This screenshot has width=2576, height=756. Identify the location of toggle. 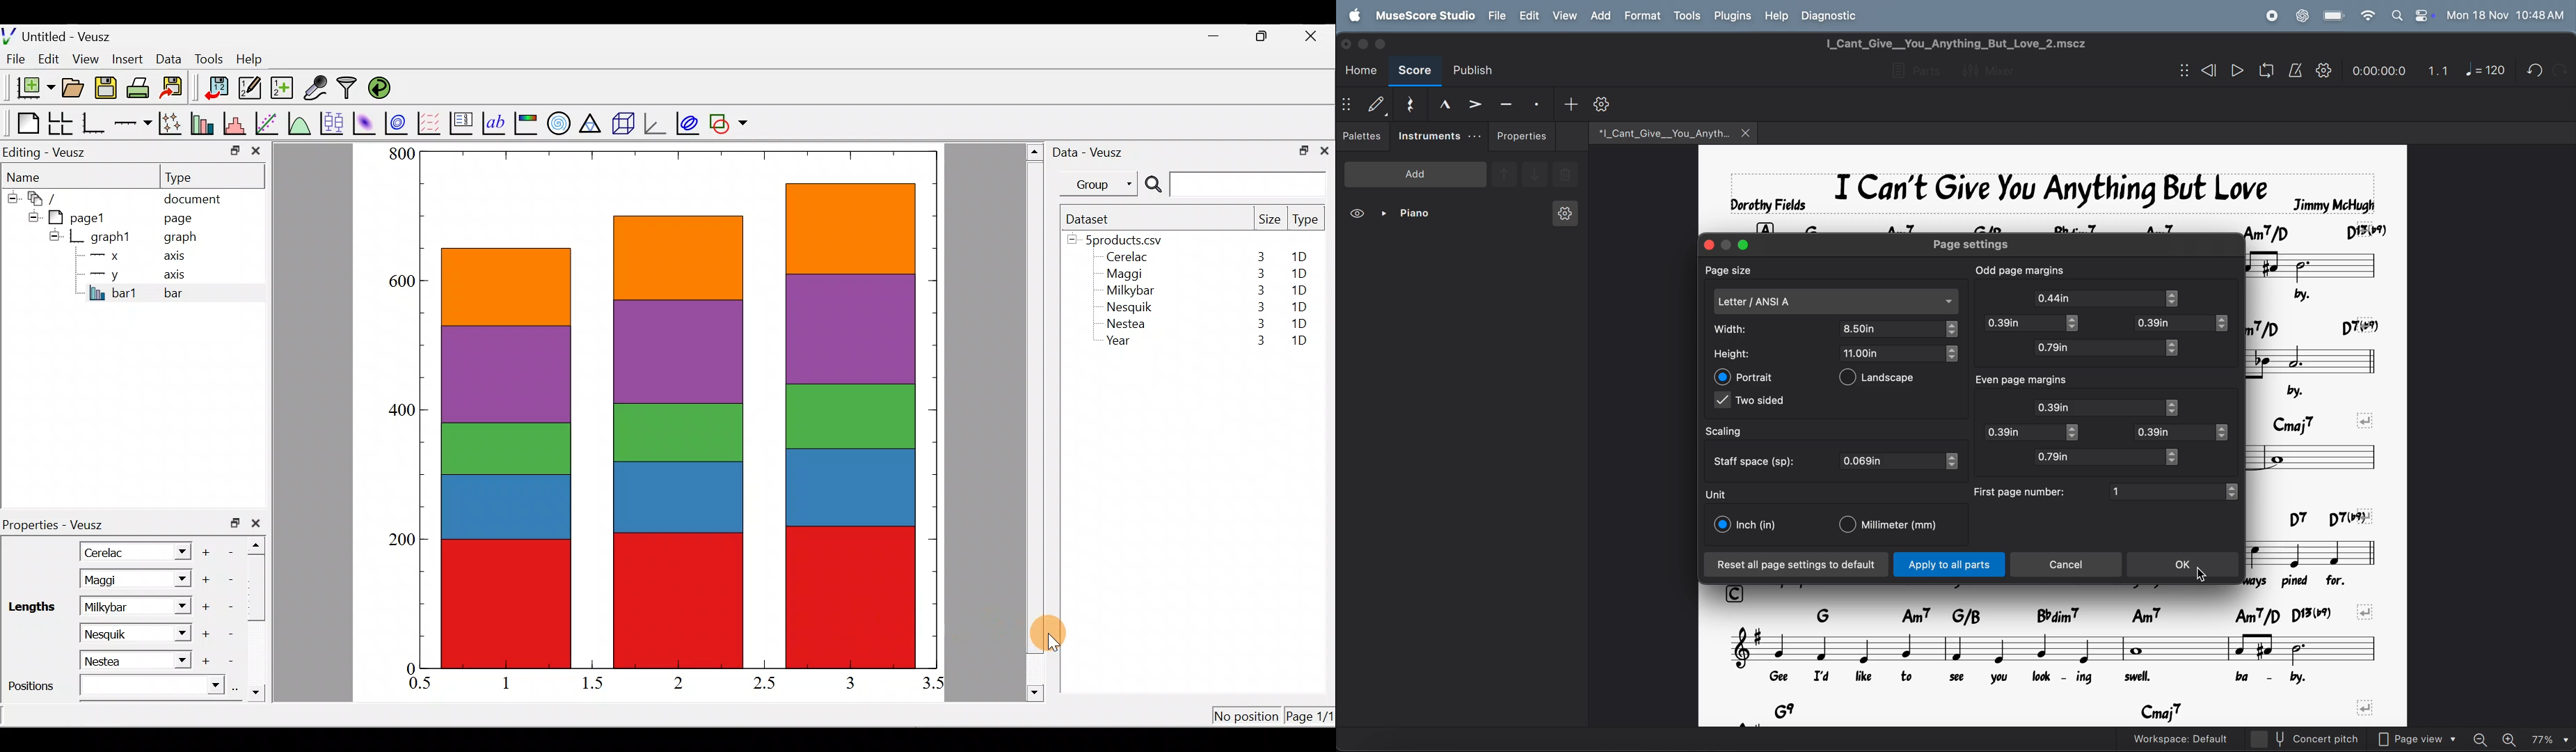
(2077, 433).